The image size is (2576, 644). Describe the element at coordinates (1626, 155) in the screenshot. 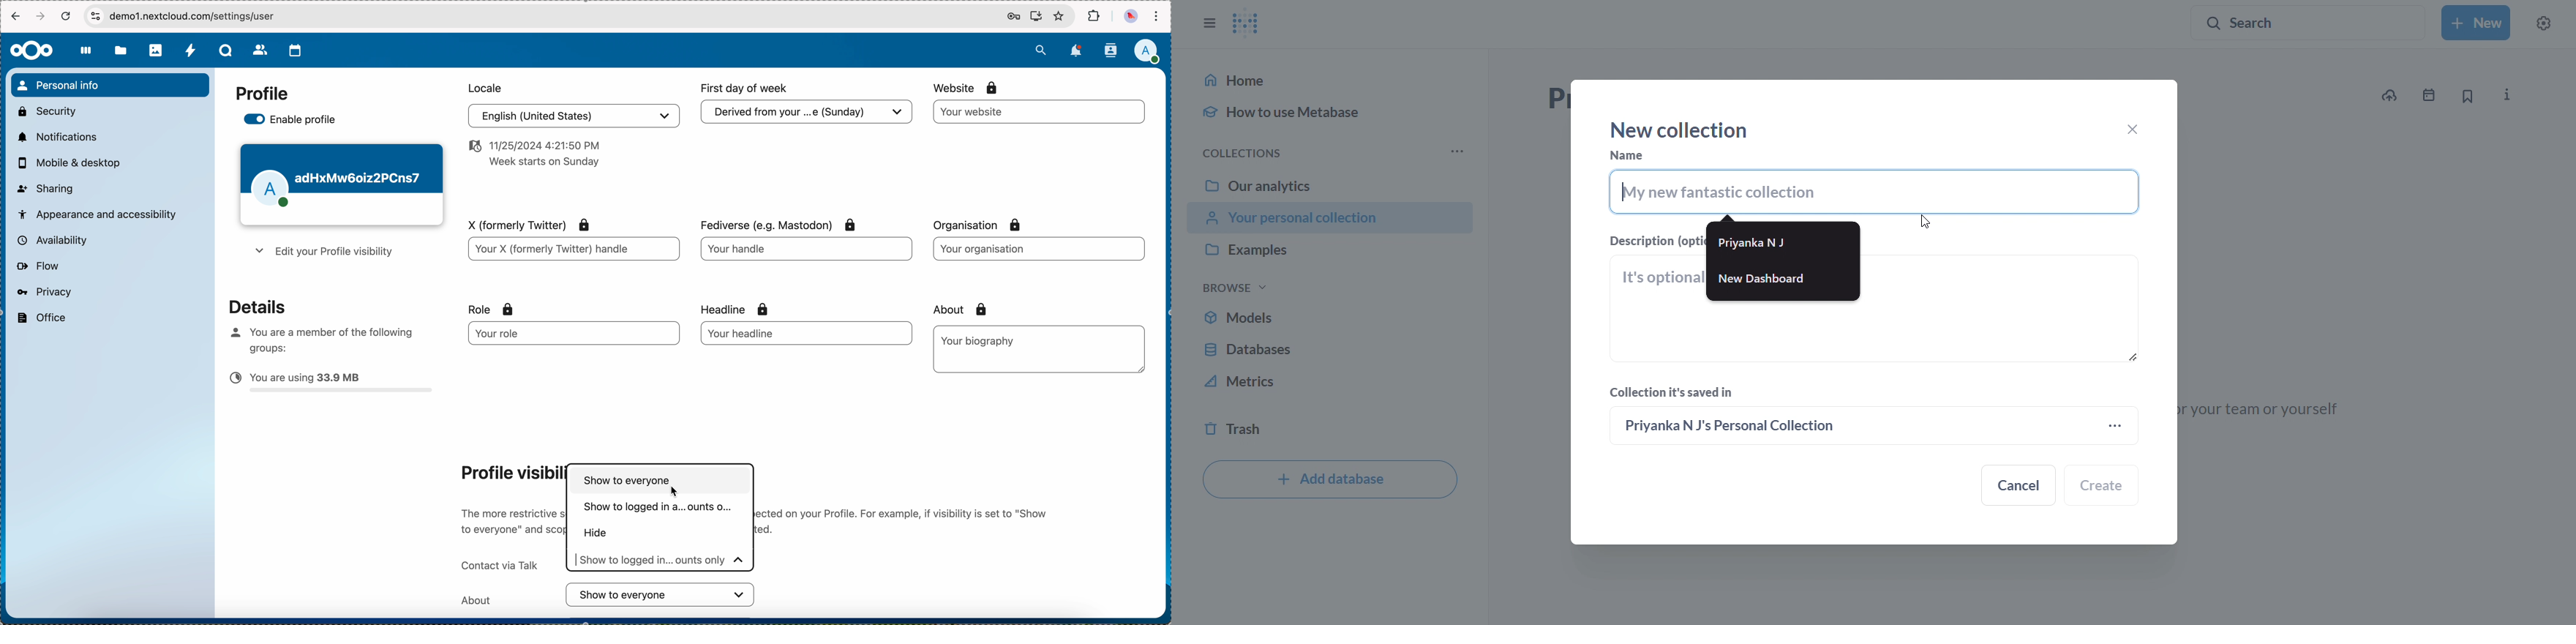

I see `name` at that location.